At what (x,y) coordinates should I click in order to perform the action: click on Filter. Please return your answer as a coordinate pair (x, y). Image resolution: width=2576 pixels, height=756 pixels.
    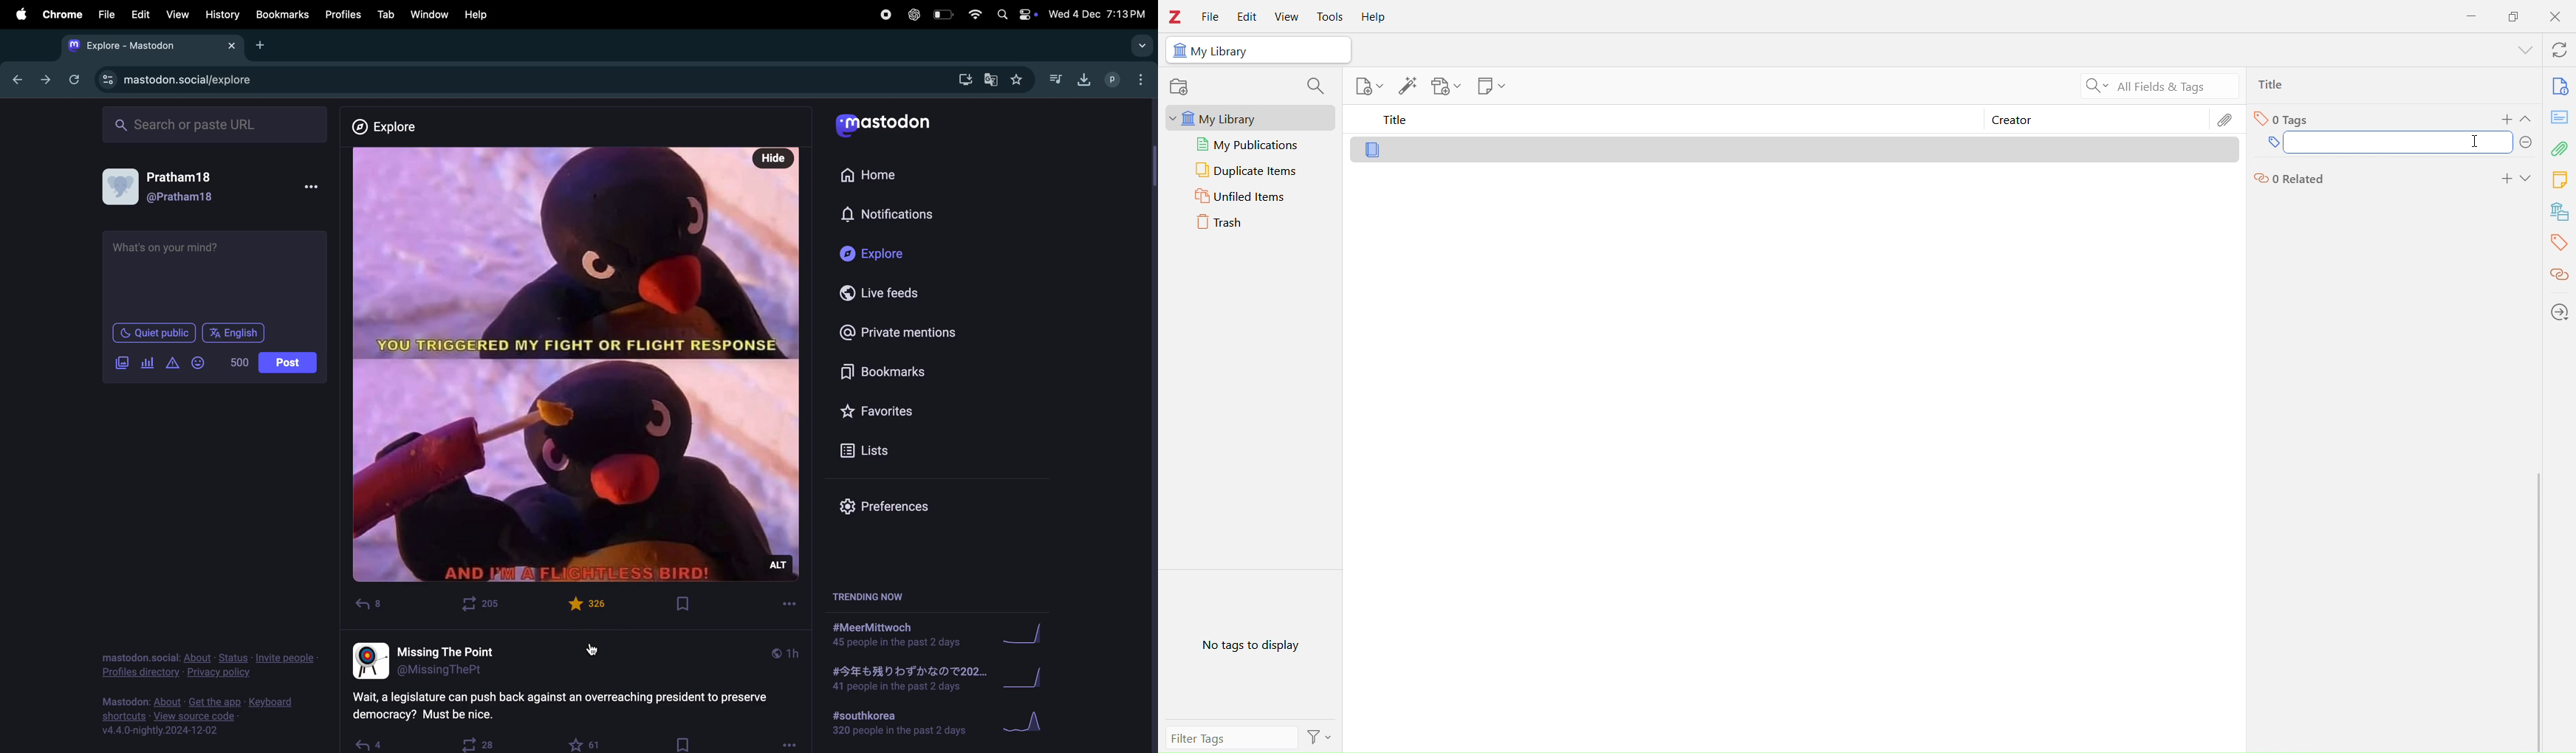
    Looking at the image, I should click on (1320, 736).